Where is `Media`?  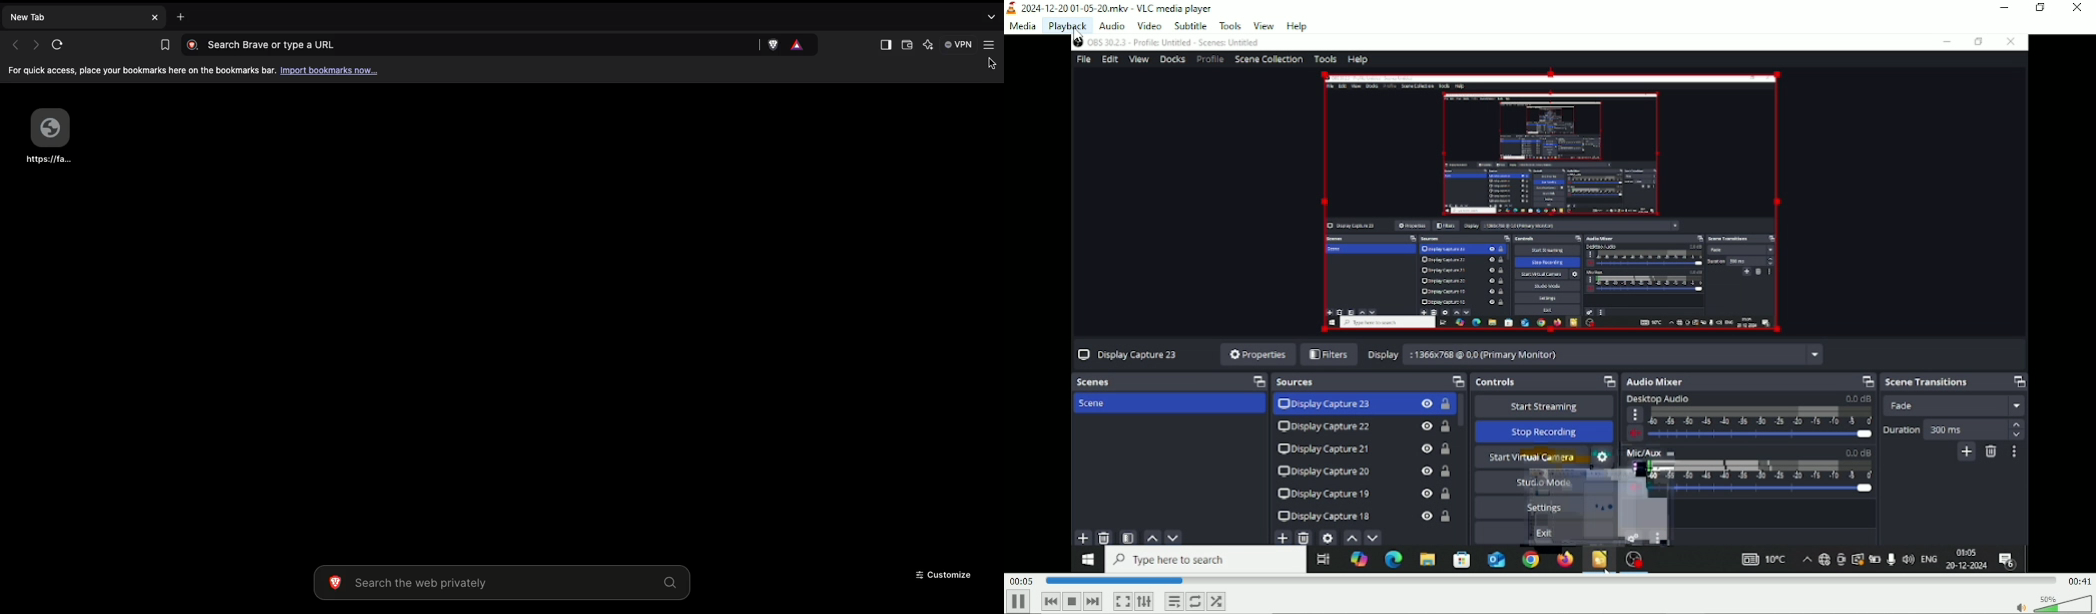 Media is located at coordinates (1022, 27).